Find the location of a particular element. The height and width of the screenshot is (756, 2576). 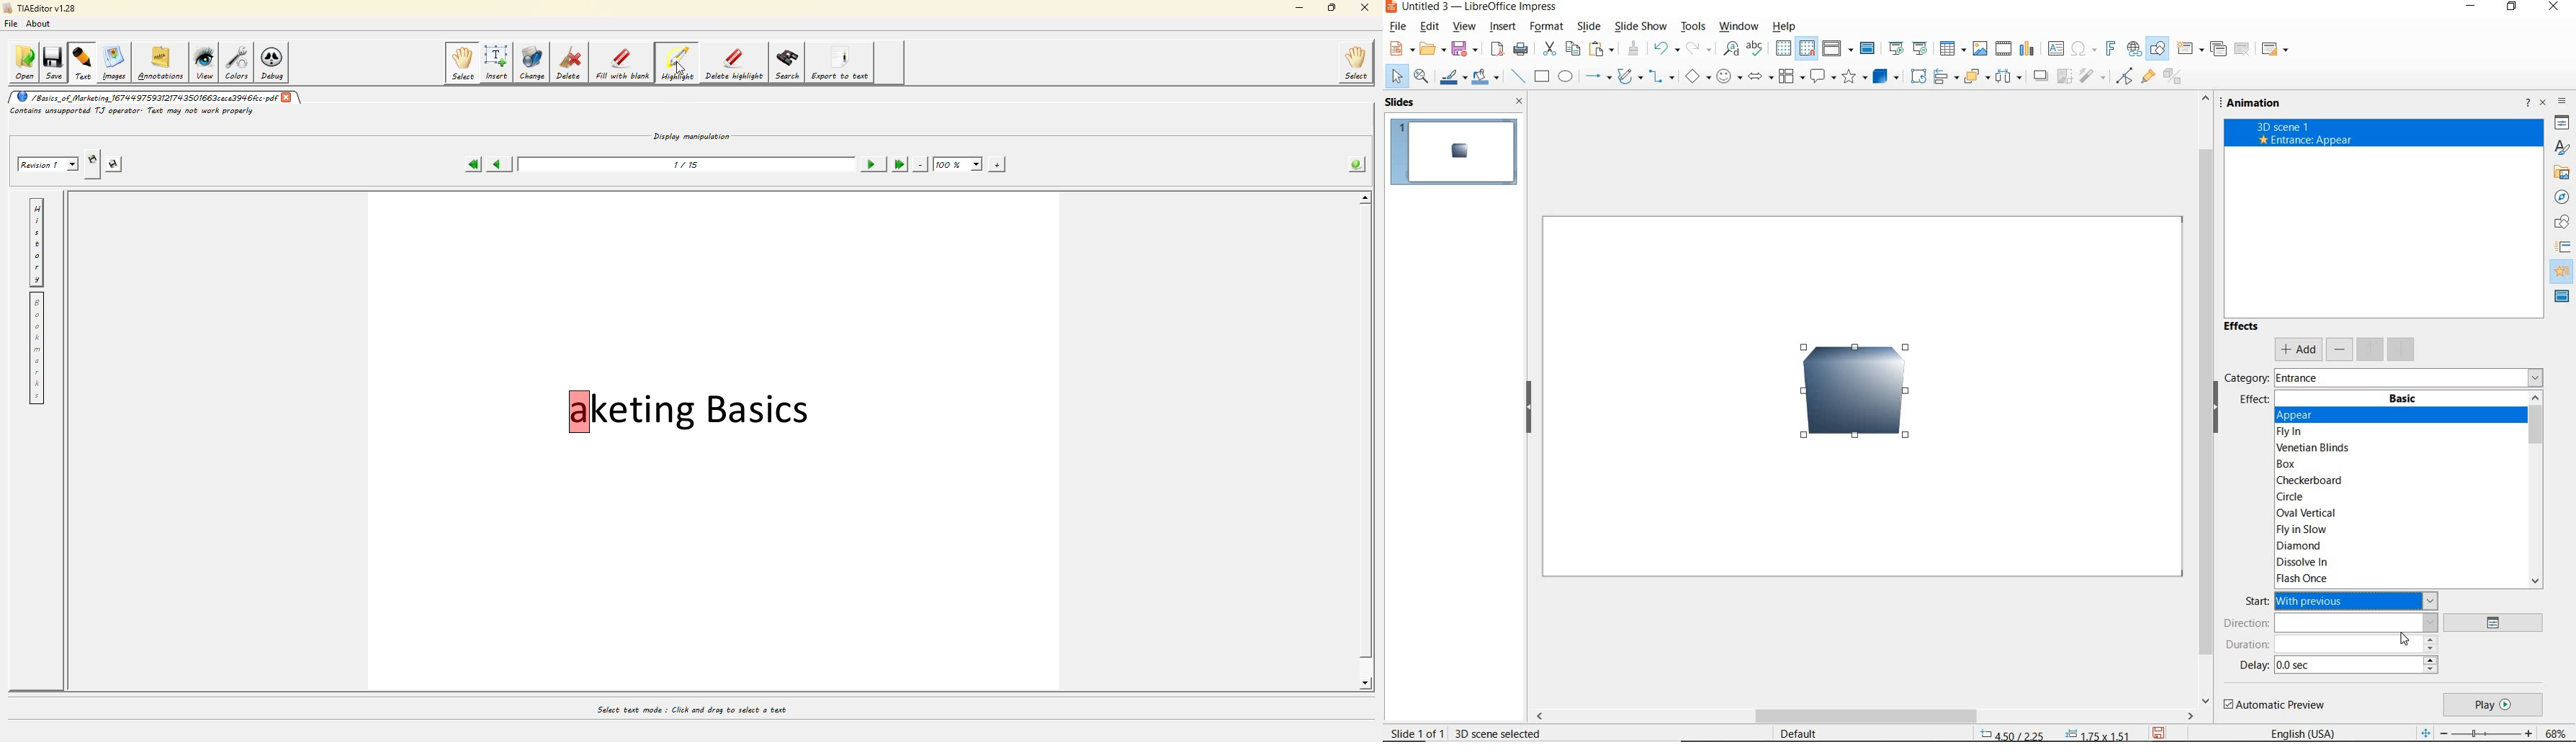

RESTORE DOWN is located at coordinates (2513, 9).